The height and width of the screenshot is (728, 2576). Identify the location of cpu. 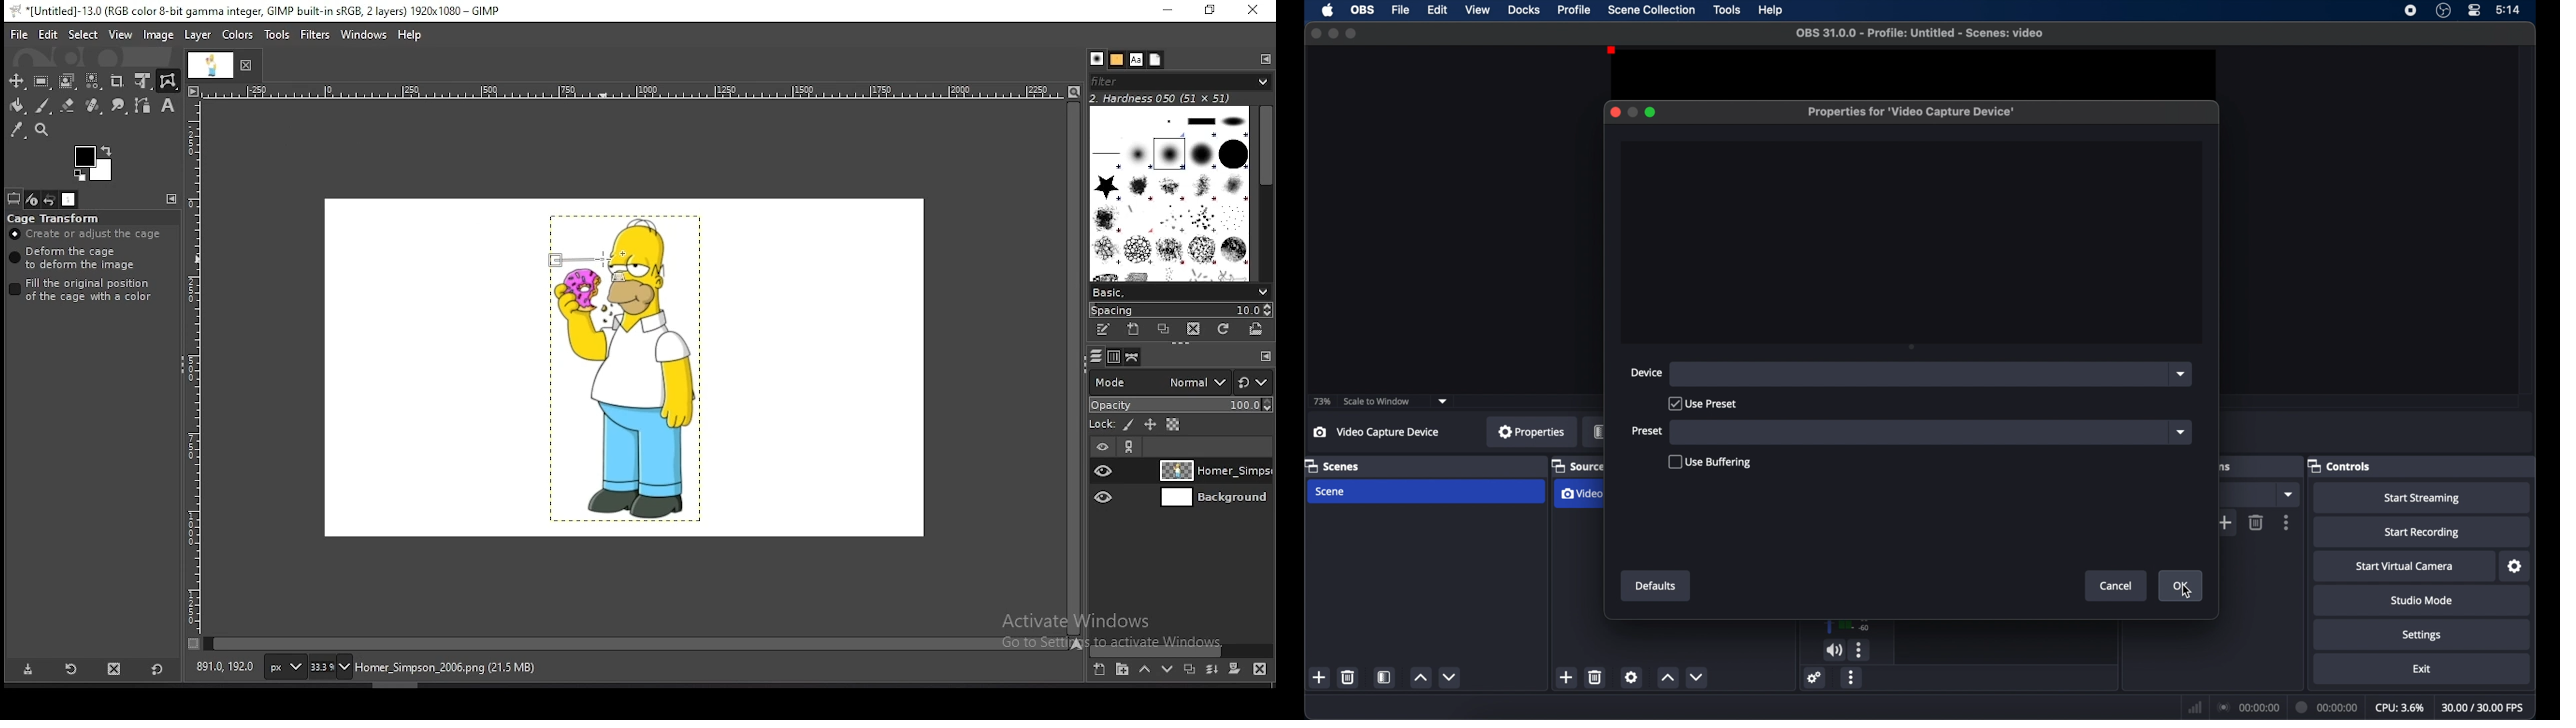
(2400, 708).